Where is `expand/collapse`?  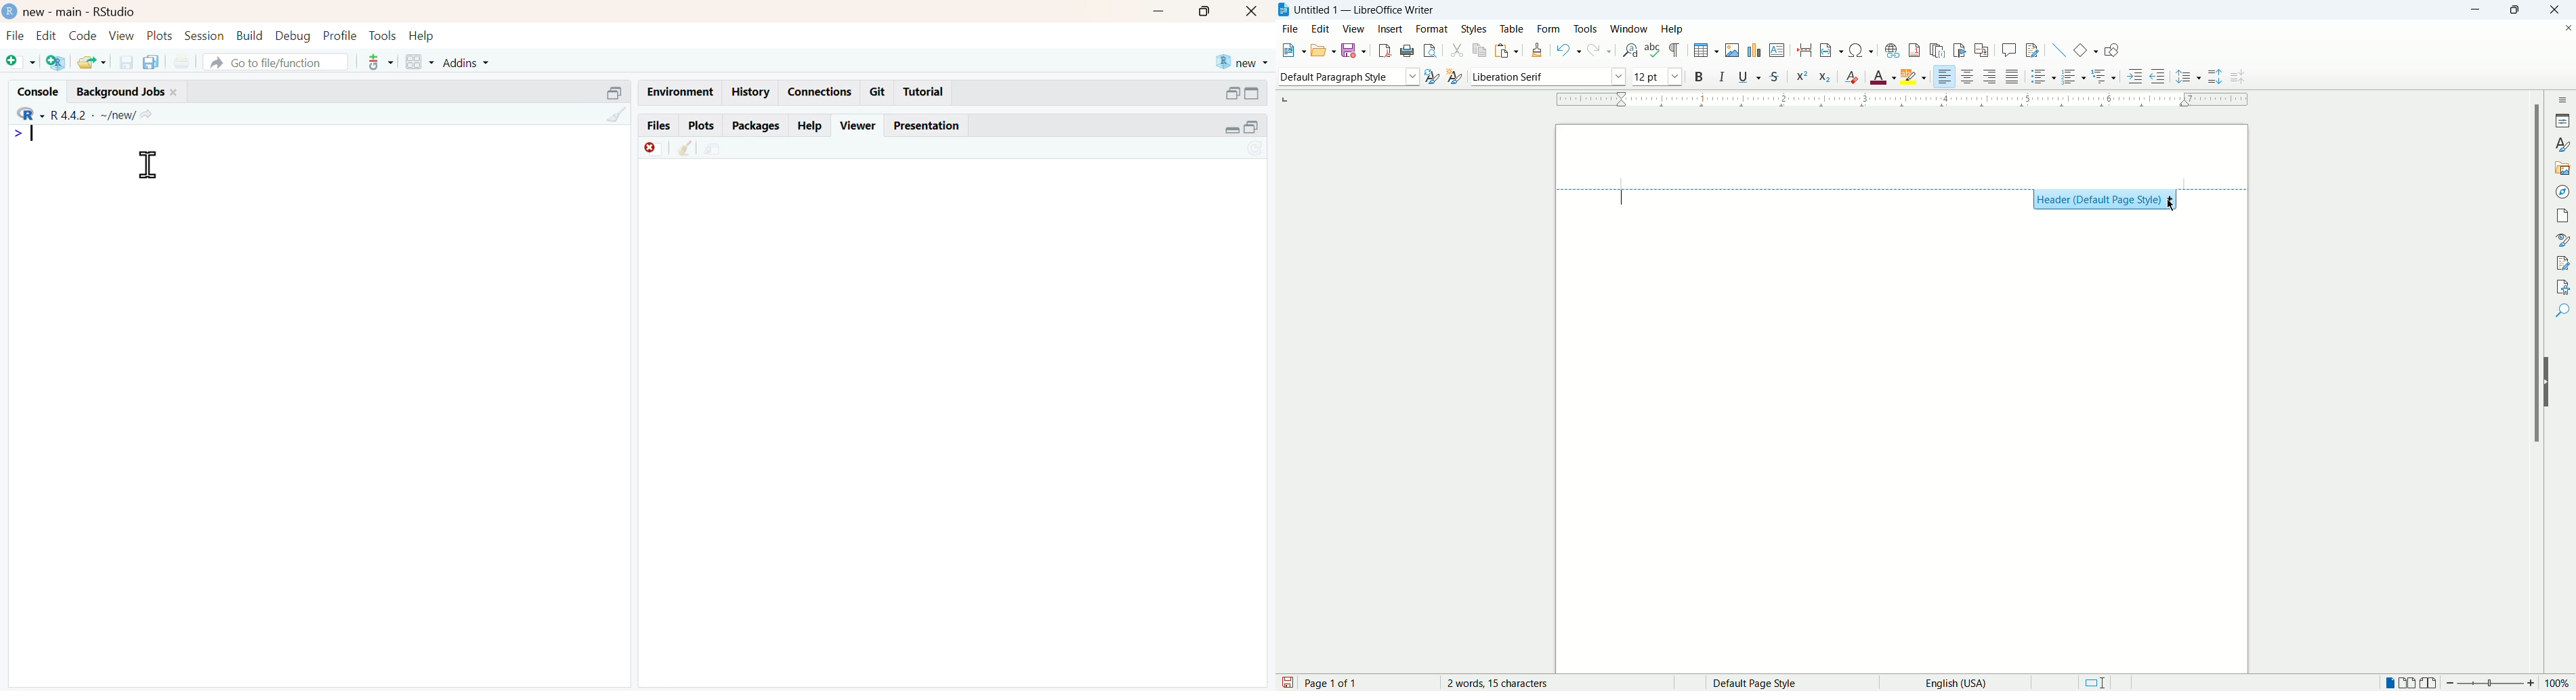 expand/collapse is located at coordinates (1232, 130).